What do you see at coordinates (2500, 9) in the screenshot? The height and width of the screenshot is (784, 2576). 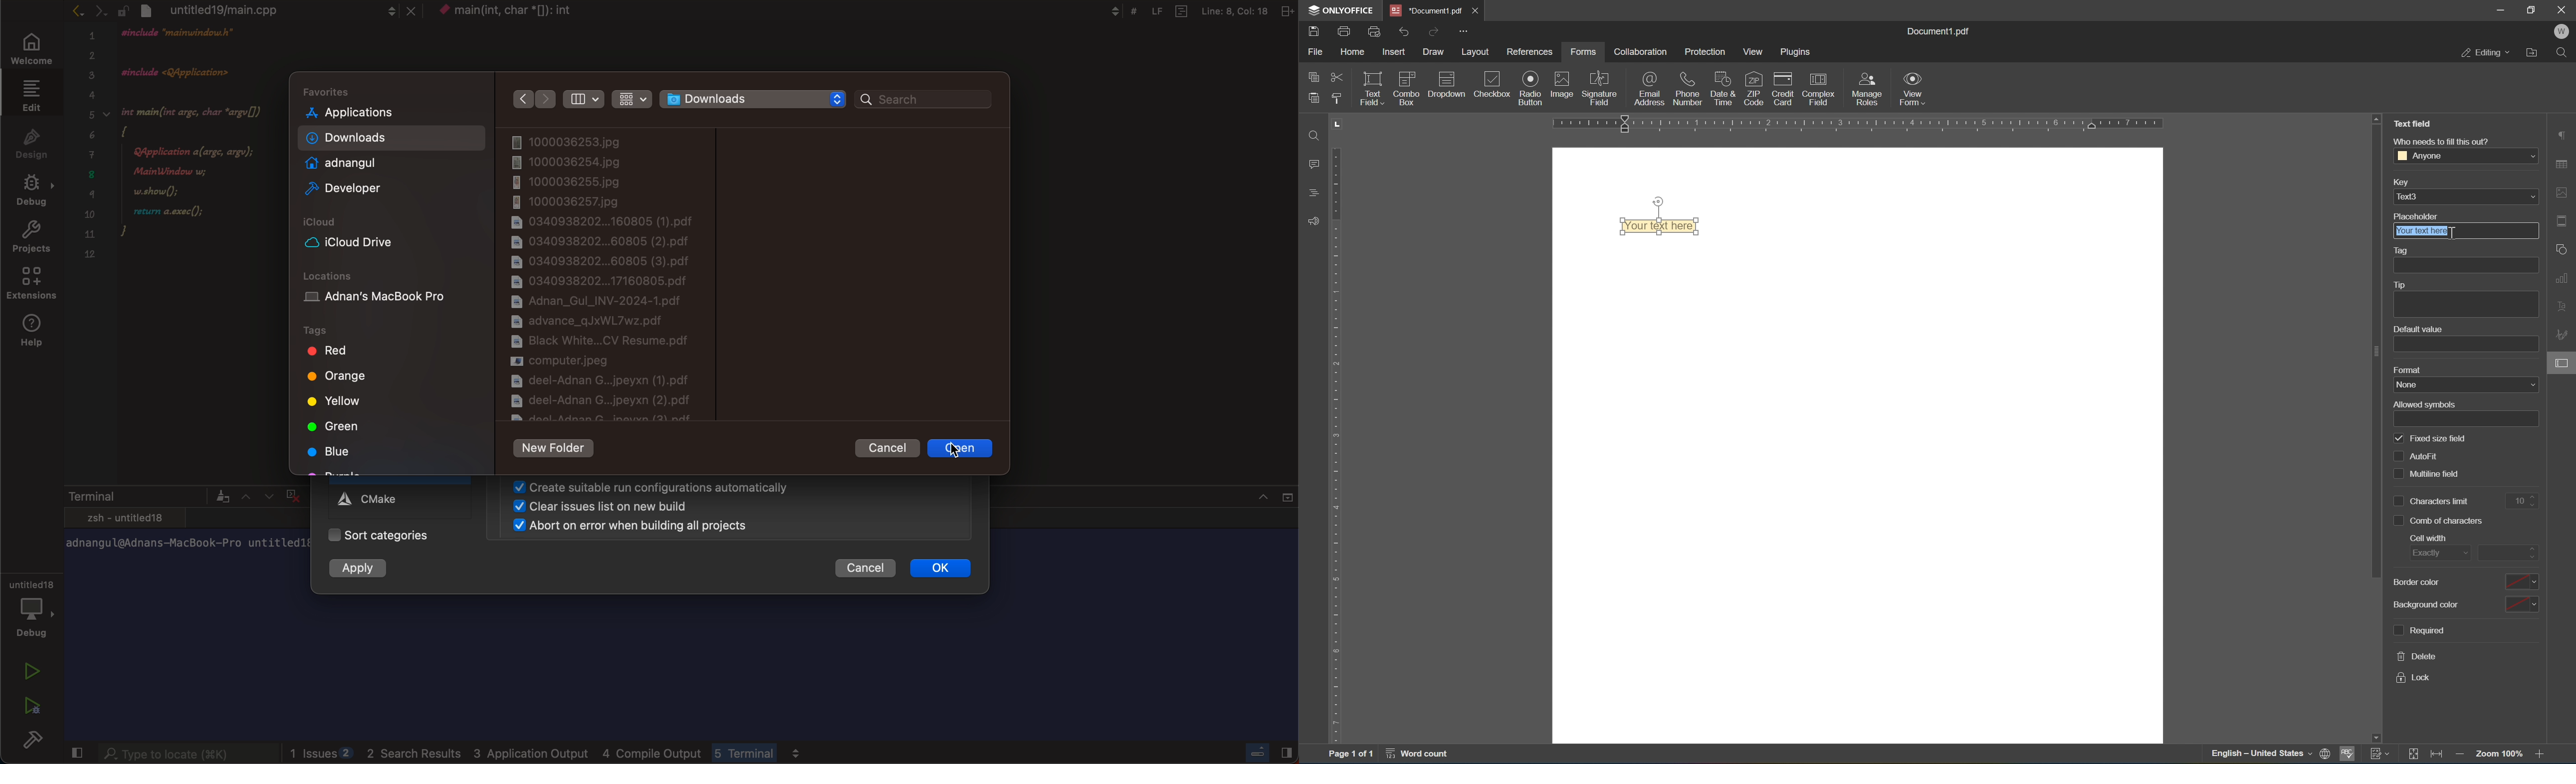 I see `minimize` at bounding box center [2500, 9].